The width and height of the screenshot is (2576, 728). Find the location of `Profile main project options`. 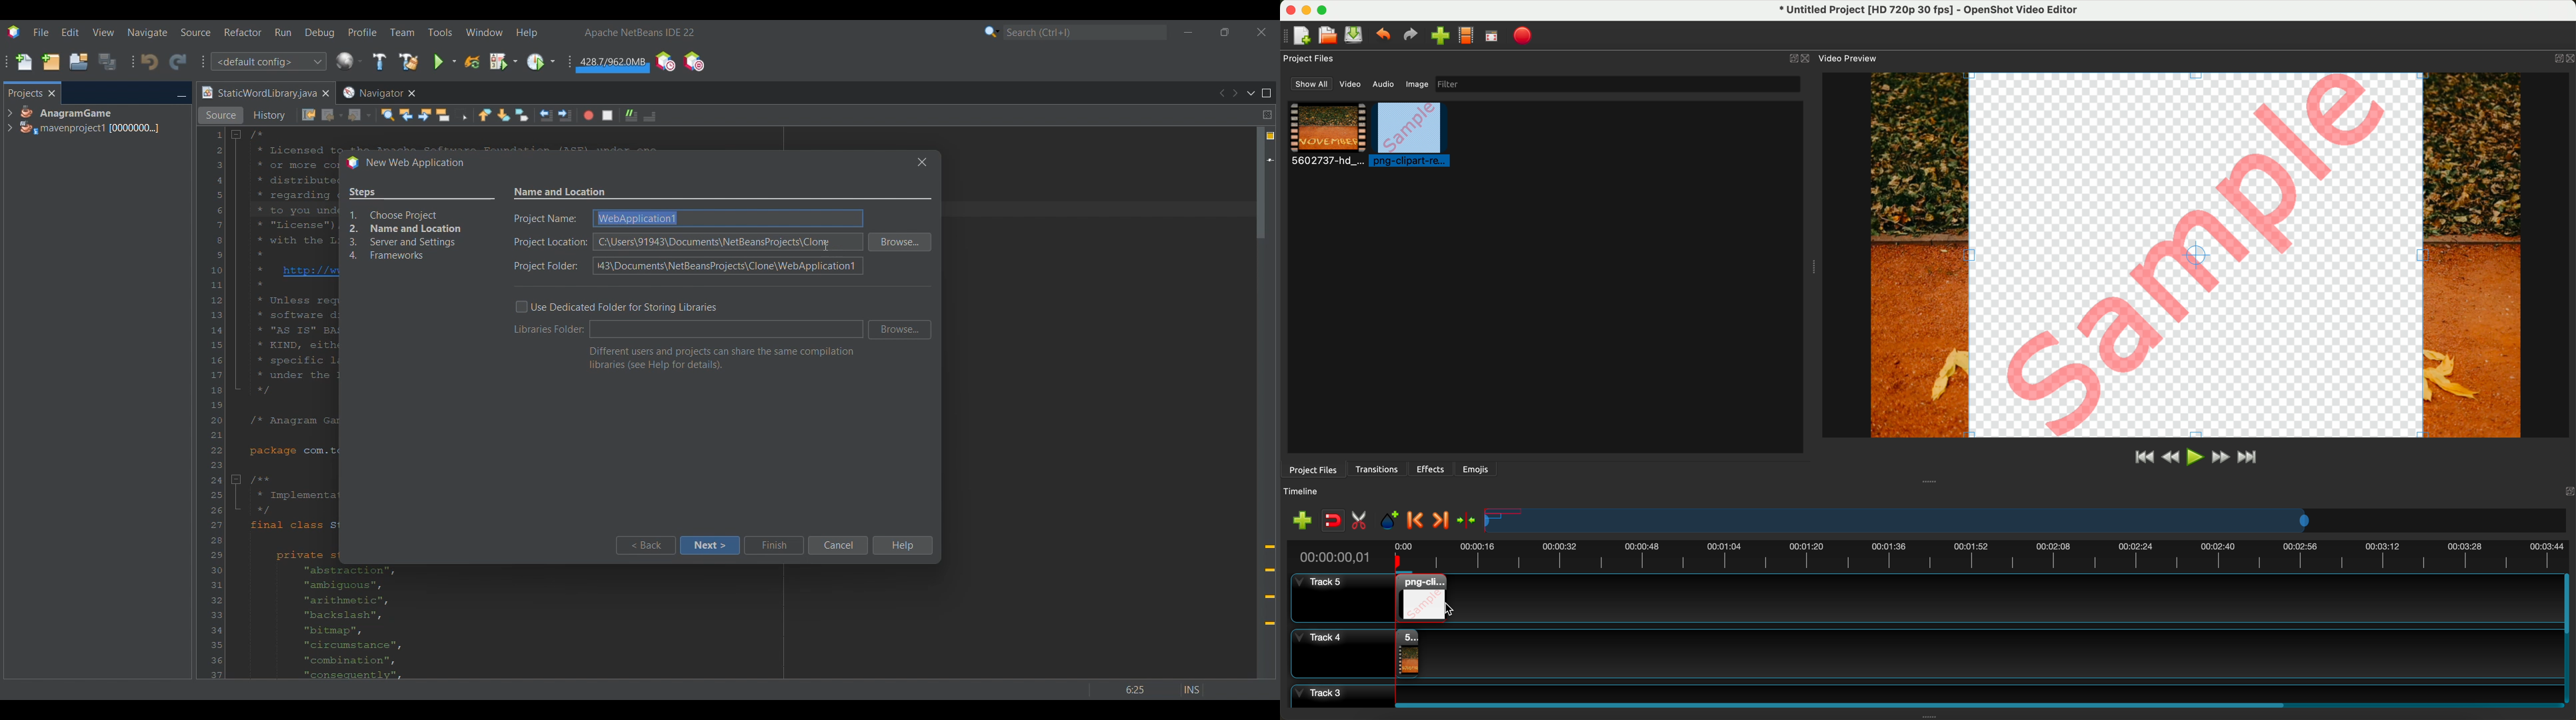

Profile main project options is located at coordinates (541, 62).